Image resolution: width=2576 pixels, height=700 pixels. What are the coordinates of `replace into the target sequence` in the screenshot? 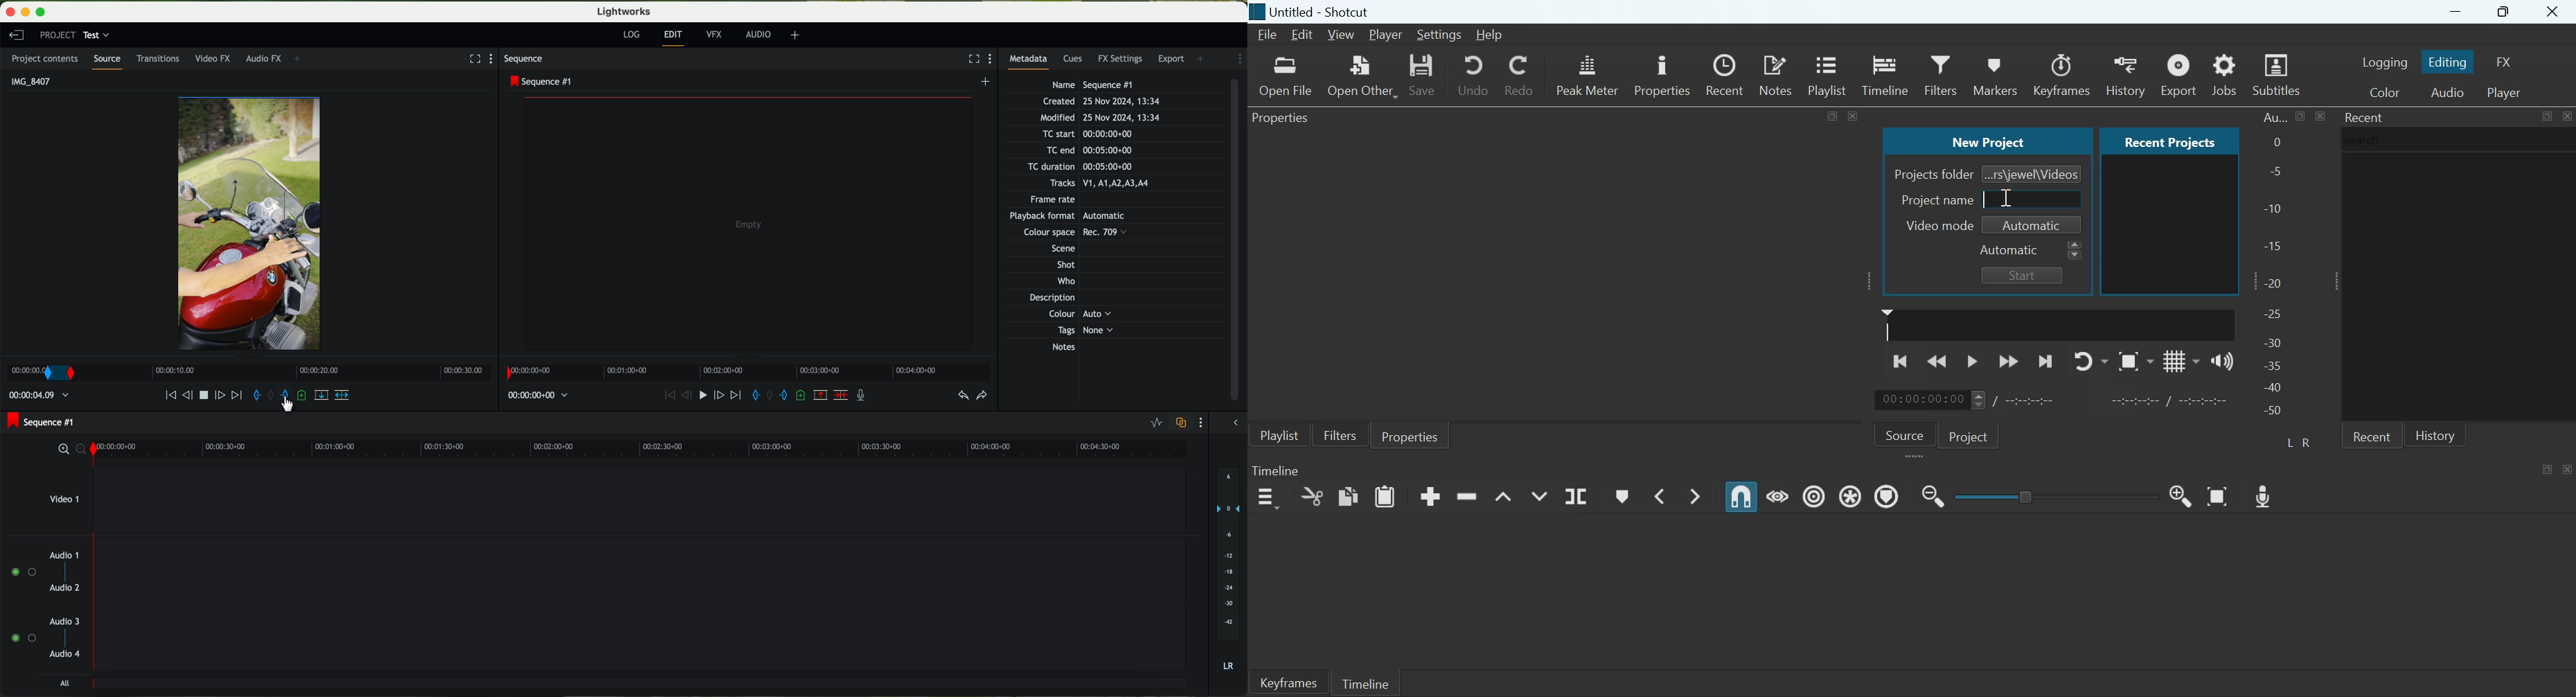 It's located at (321, 396).